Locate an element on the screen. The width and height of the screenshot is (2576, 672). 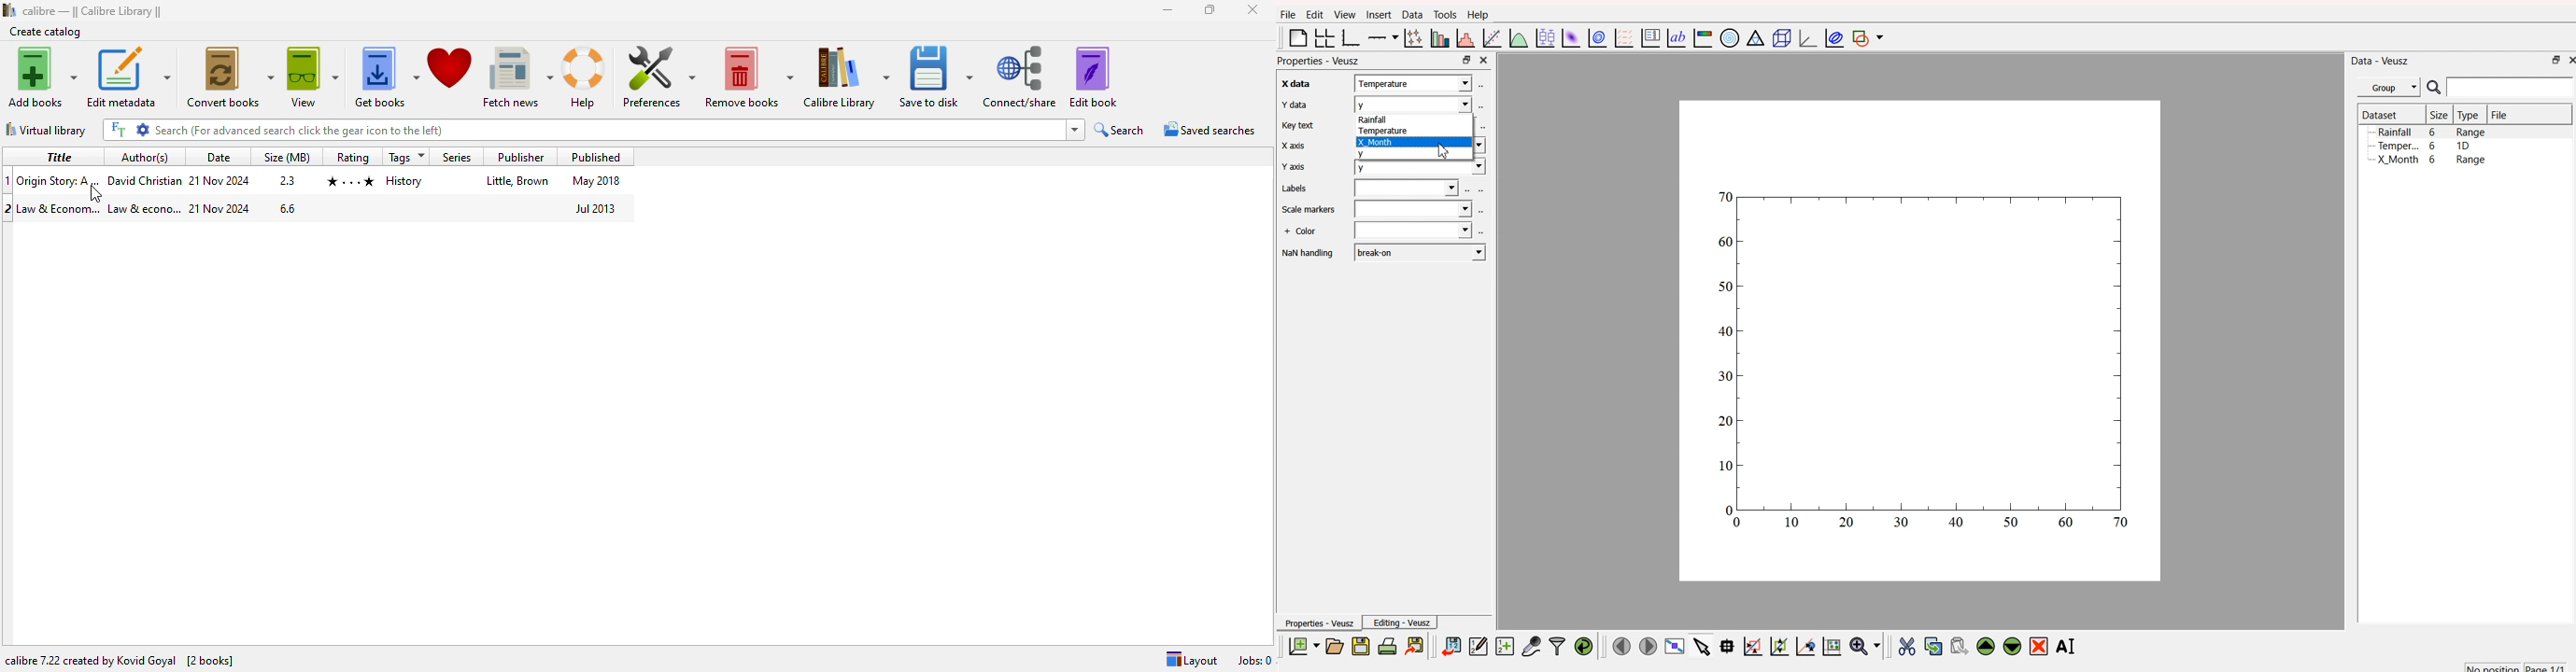
preferences is located at coordinates (657, 77).